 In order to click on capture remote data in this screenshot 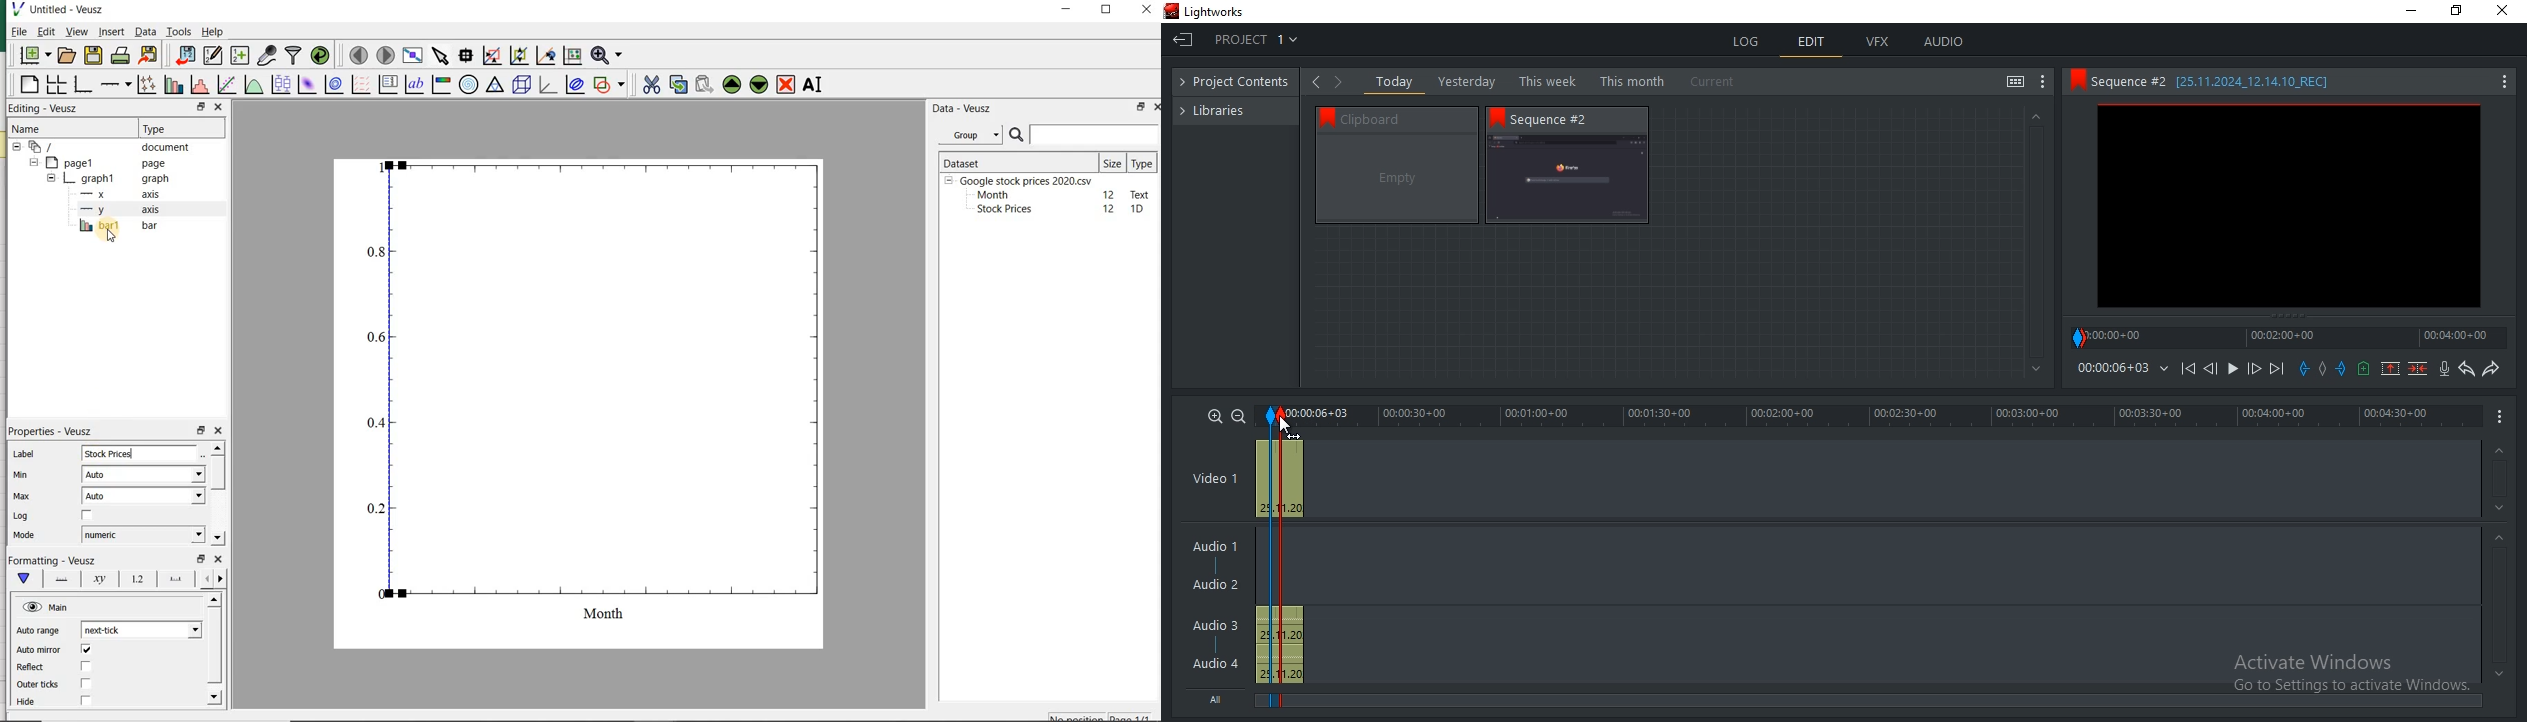, I will do `click(267, 56)`.